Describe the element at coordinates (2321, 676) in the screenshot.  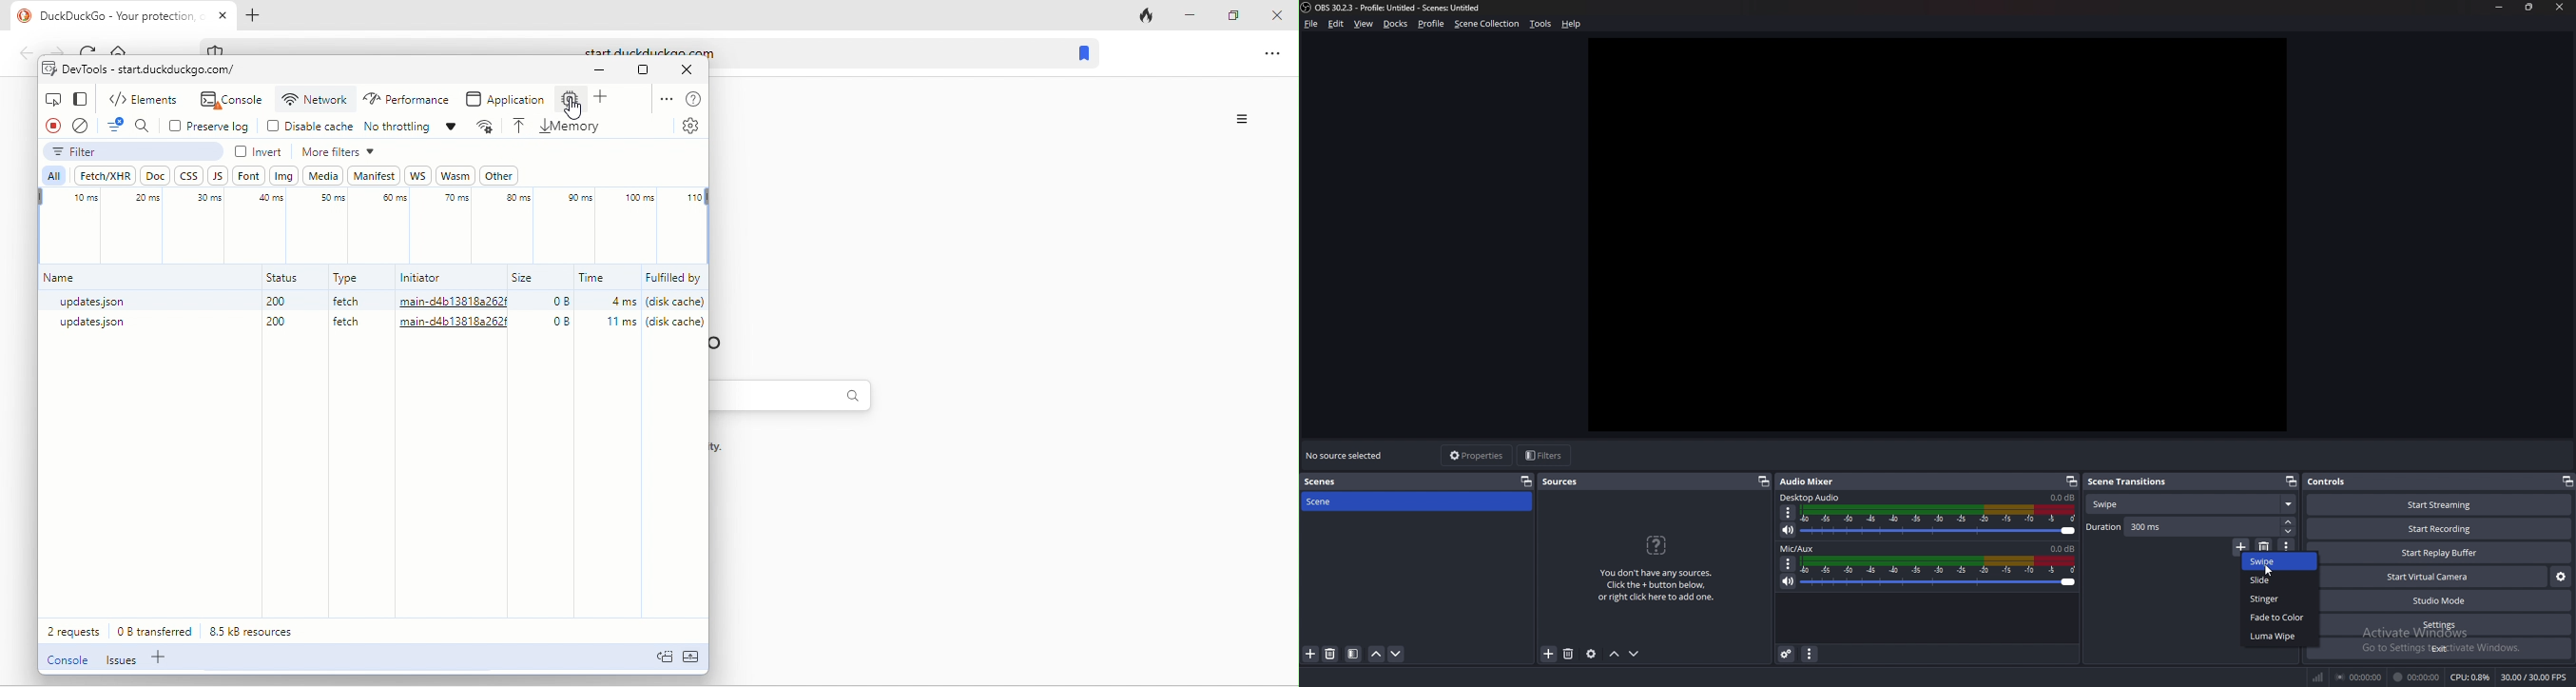
I see `network` at that location.